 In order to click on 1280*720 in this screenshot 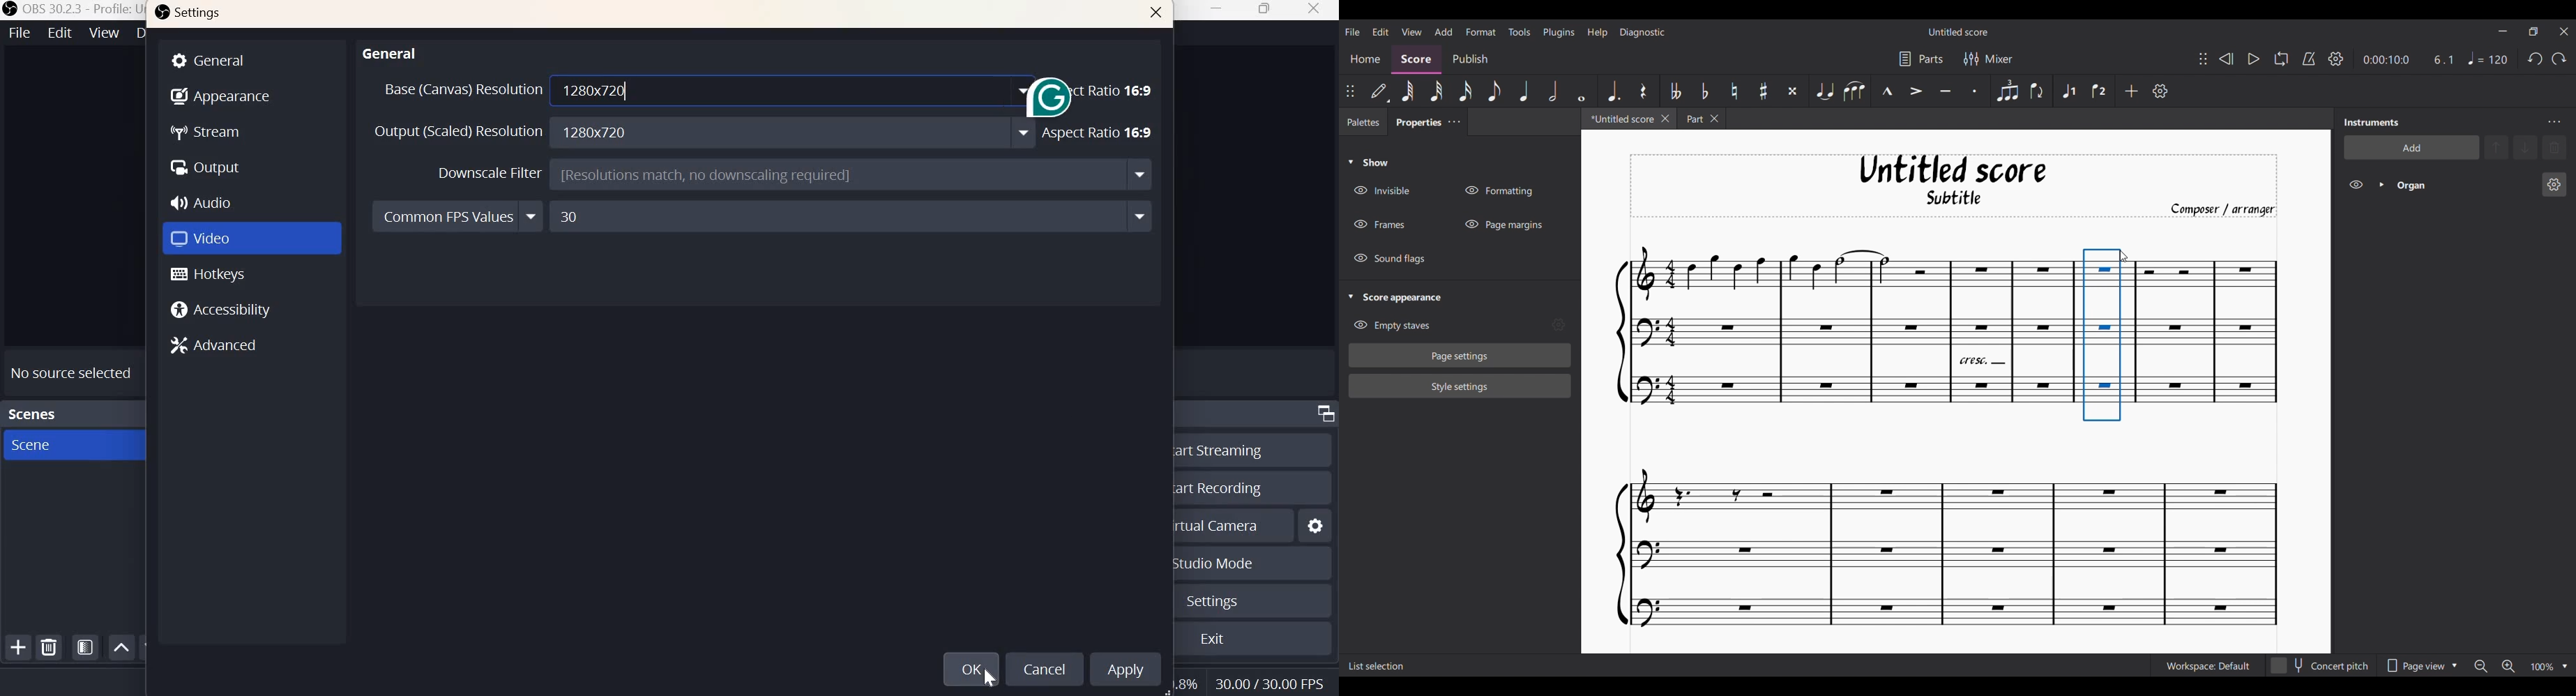, I will do `click(796, 133)`.